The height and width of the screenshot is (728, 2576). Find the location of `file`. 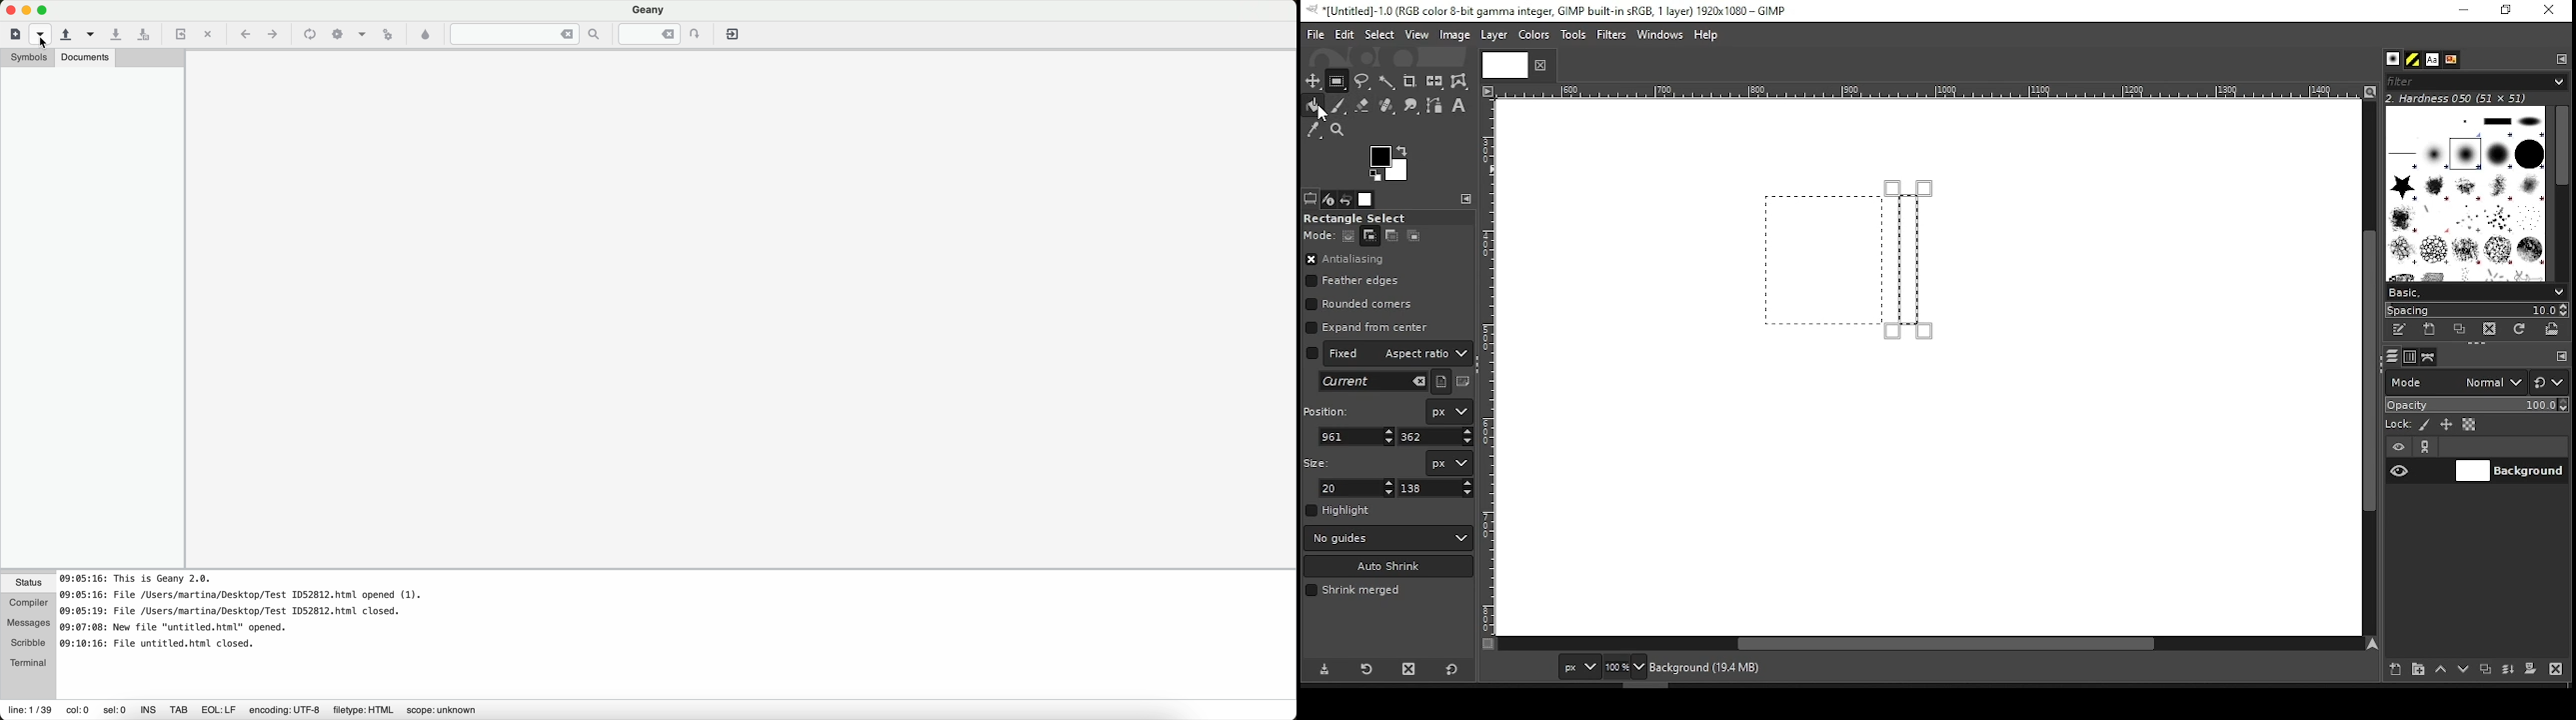

file is located at coordinates (1315, 35).